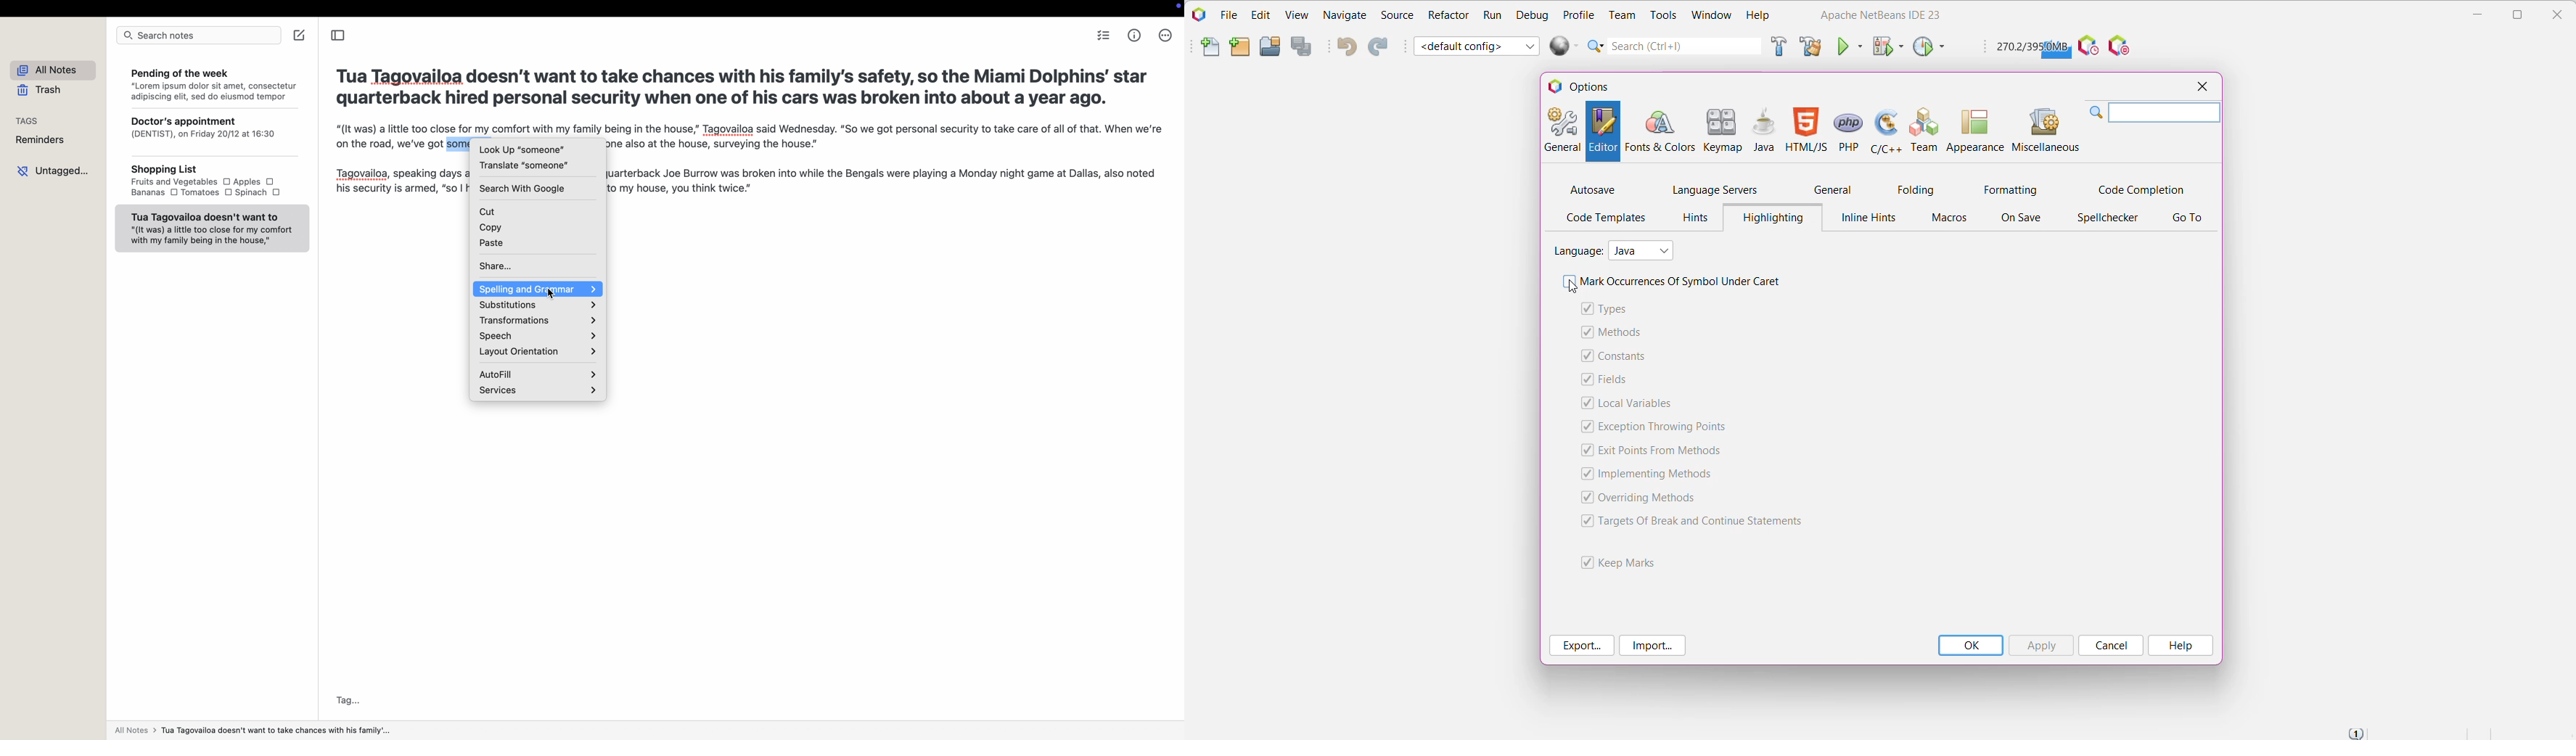 The image size is (2576, 756). What do you see at coordinates (539, 228) in the screenshot?
I see `copy` at bounding box center [539, 228].